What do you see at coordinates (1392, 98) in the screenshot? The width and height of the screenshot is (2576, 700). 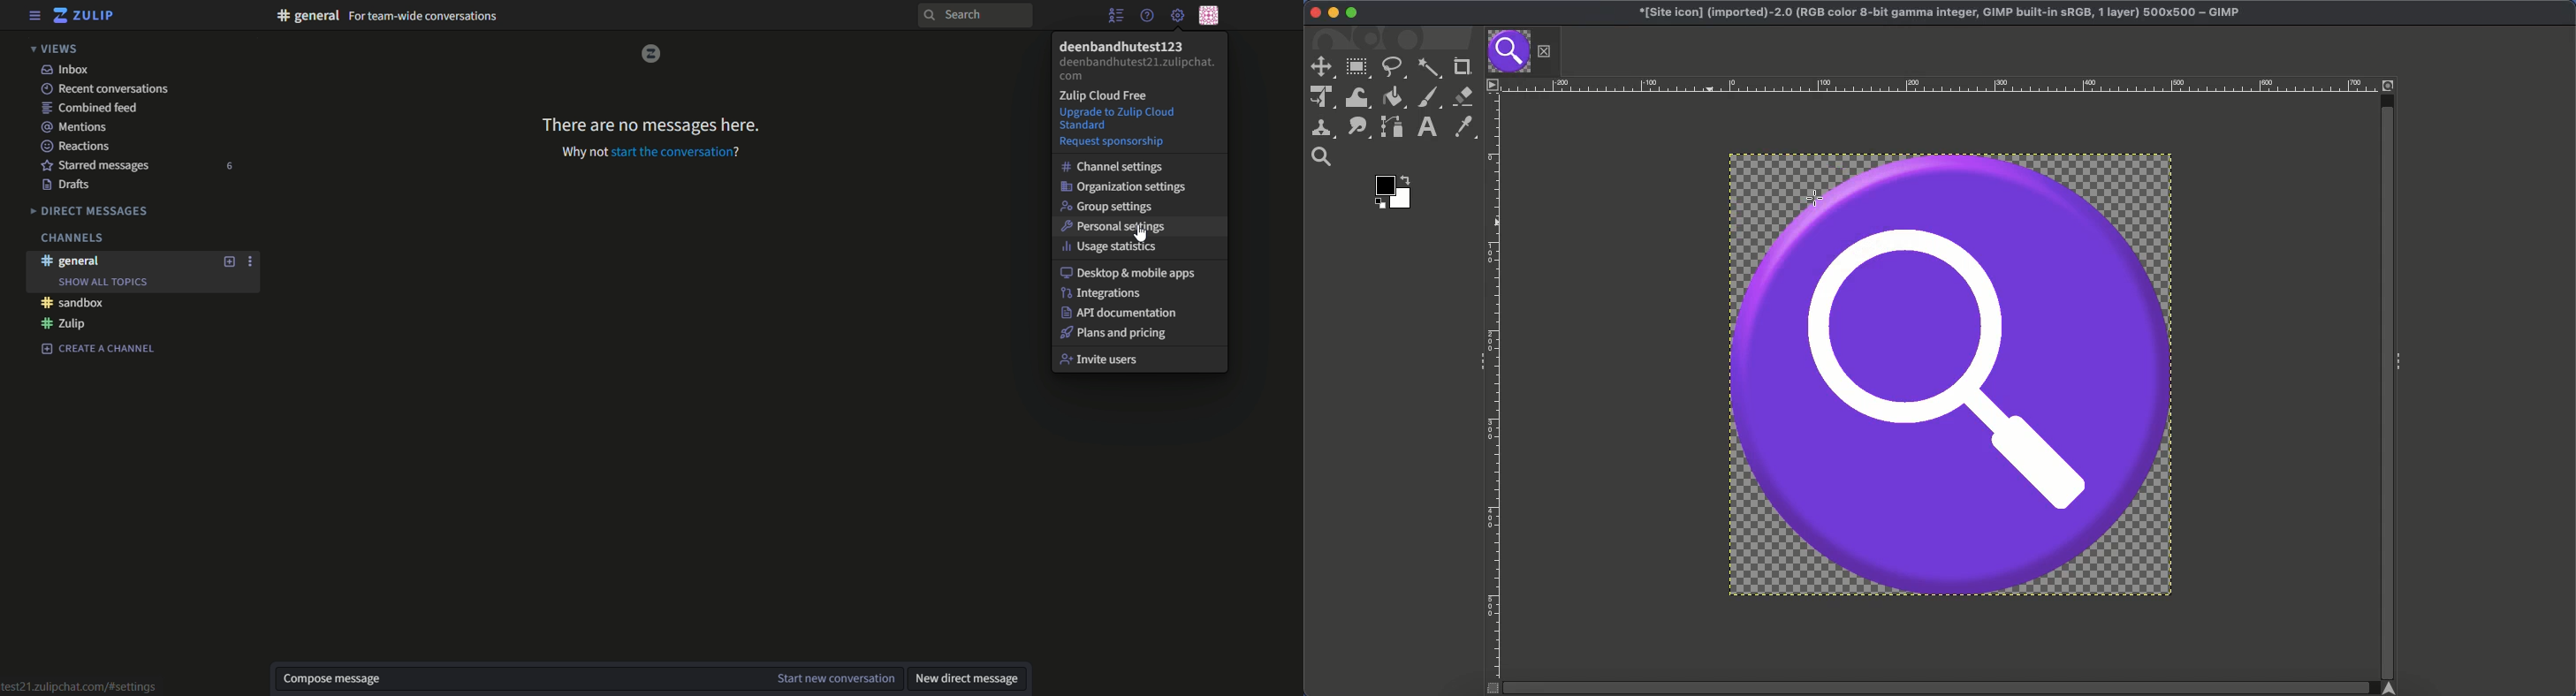 I see `Fill color` at bounding box center [1392, 98].